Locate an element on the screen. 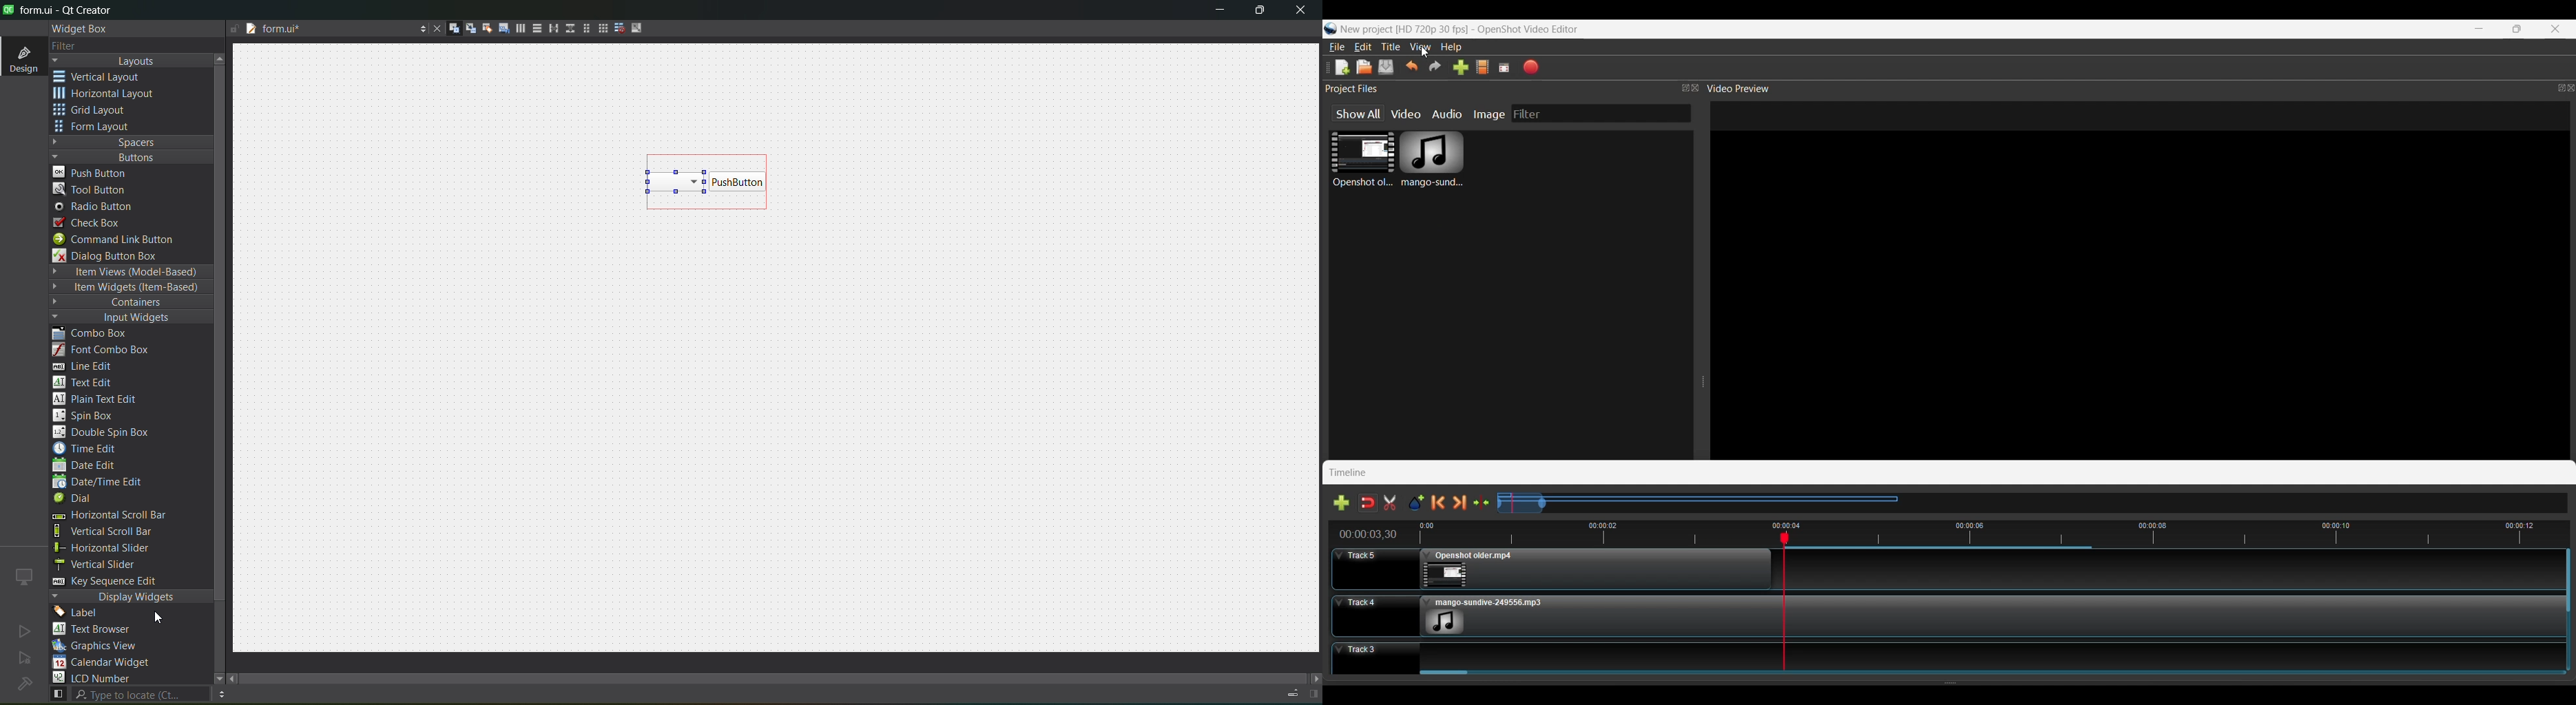 This screenshot has width=2576, height=728. check box is located at coordinates (94, 223).